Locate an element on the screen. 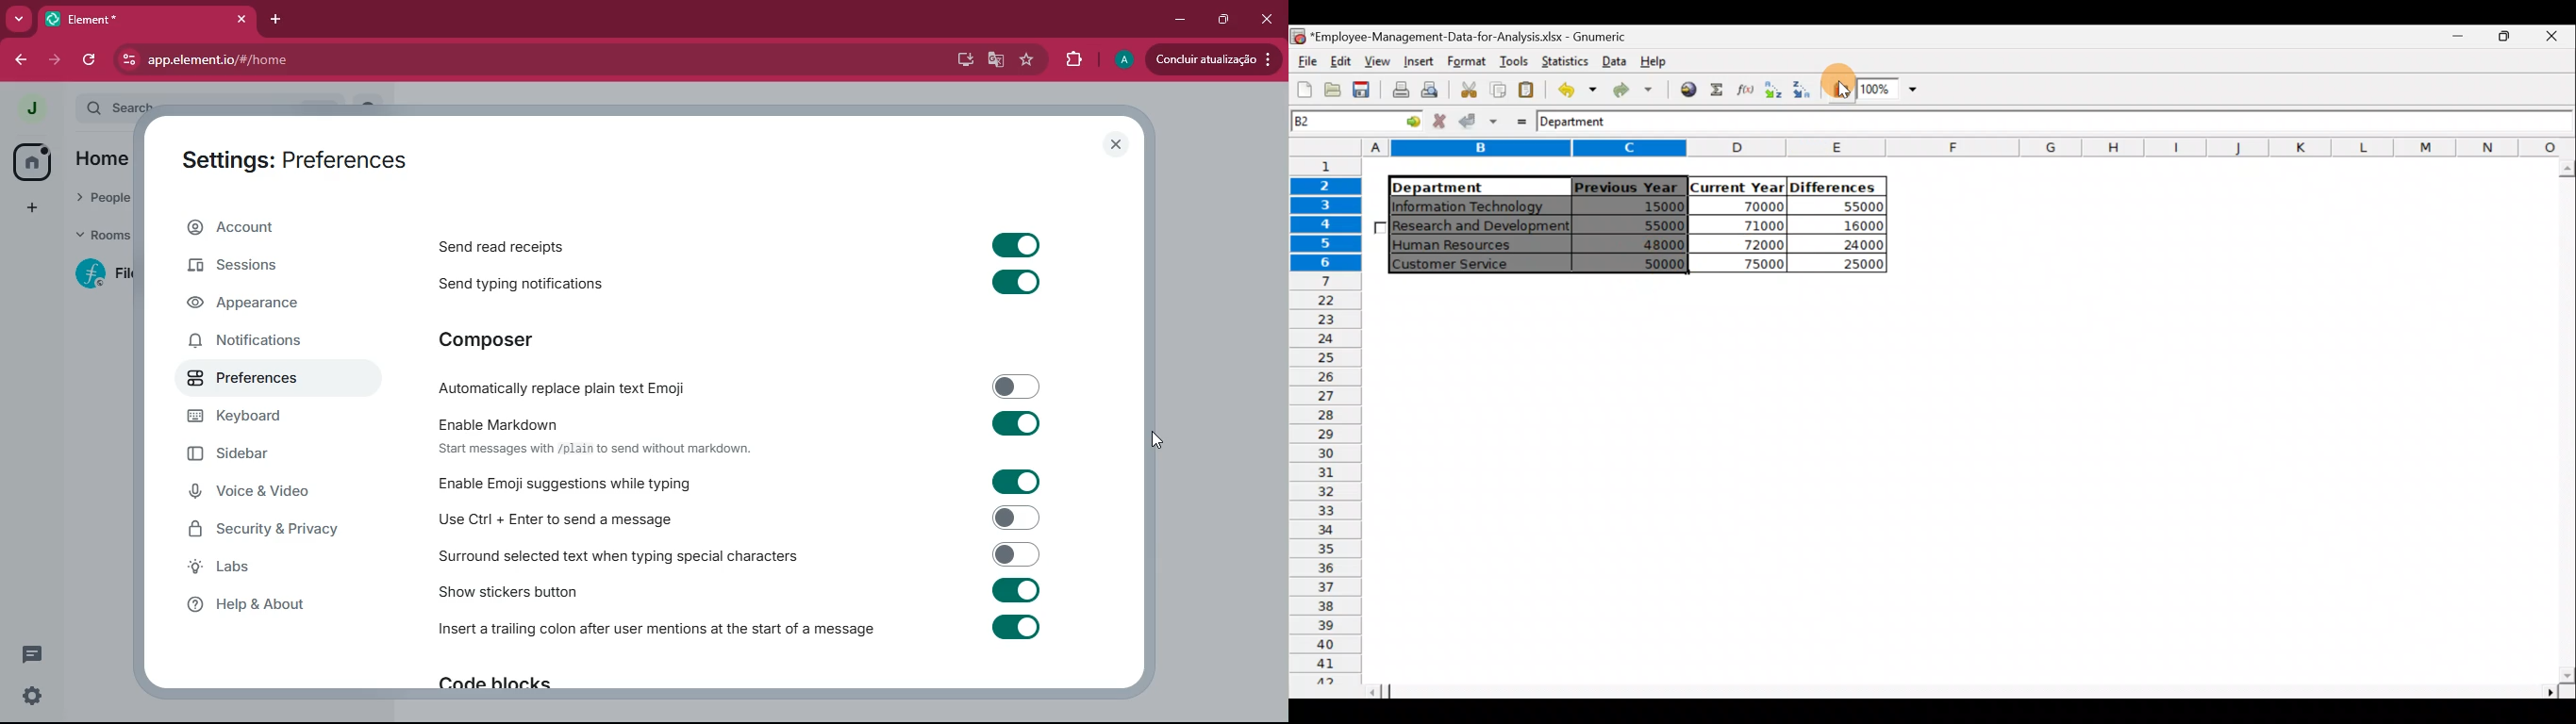 Image resolution: width=2576 pixels, height=728 pixels. 55000 is located at coordinates (1857, 207).